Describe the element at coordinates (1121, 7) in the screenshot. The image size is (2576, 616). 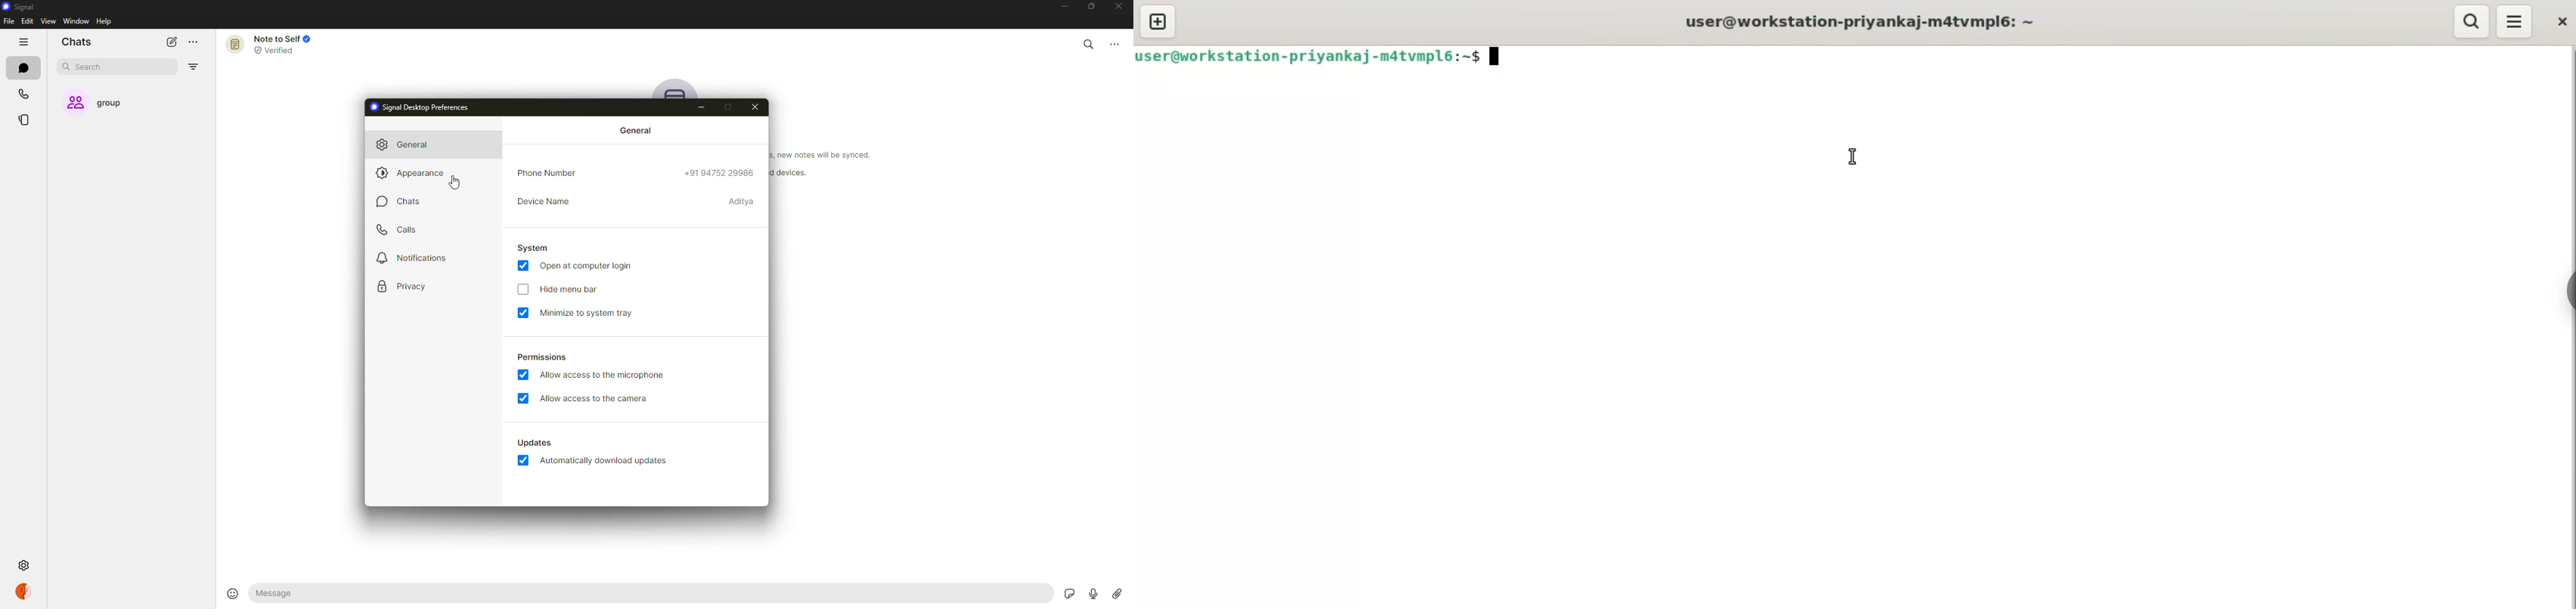
I see `close` at that location.